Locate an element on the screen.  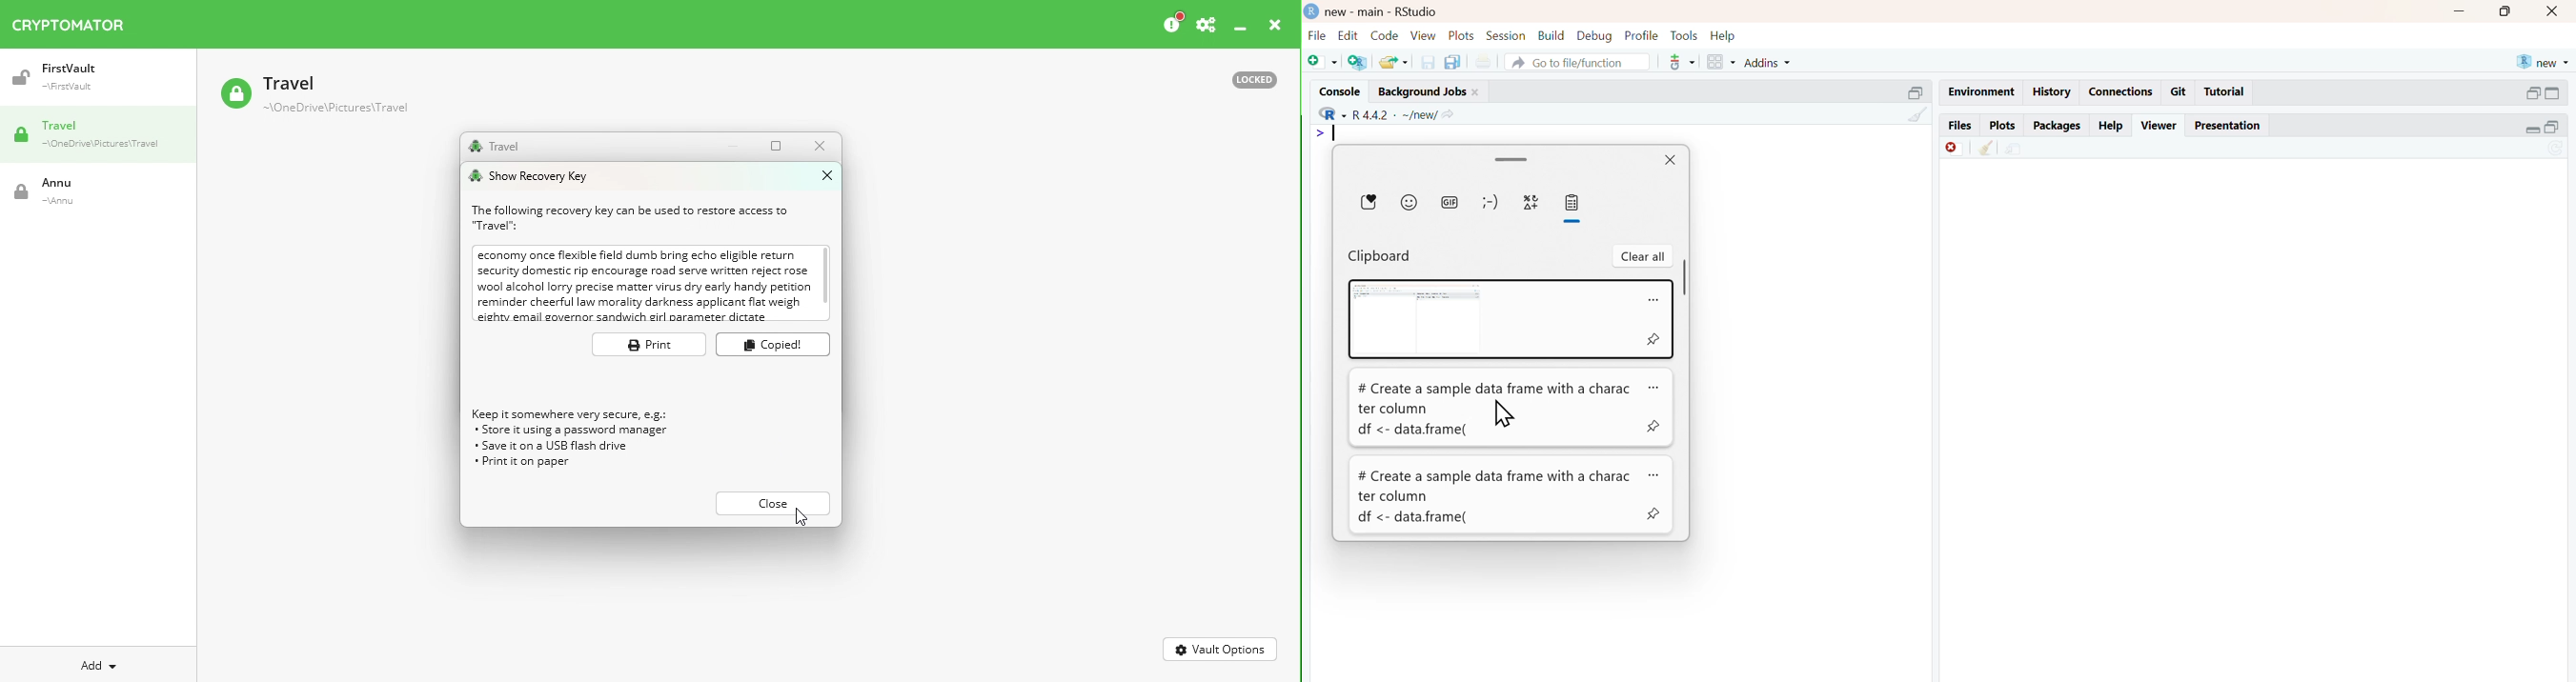
save is located at coordinates (1428, 62).